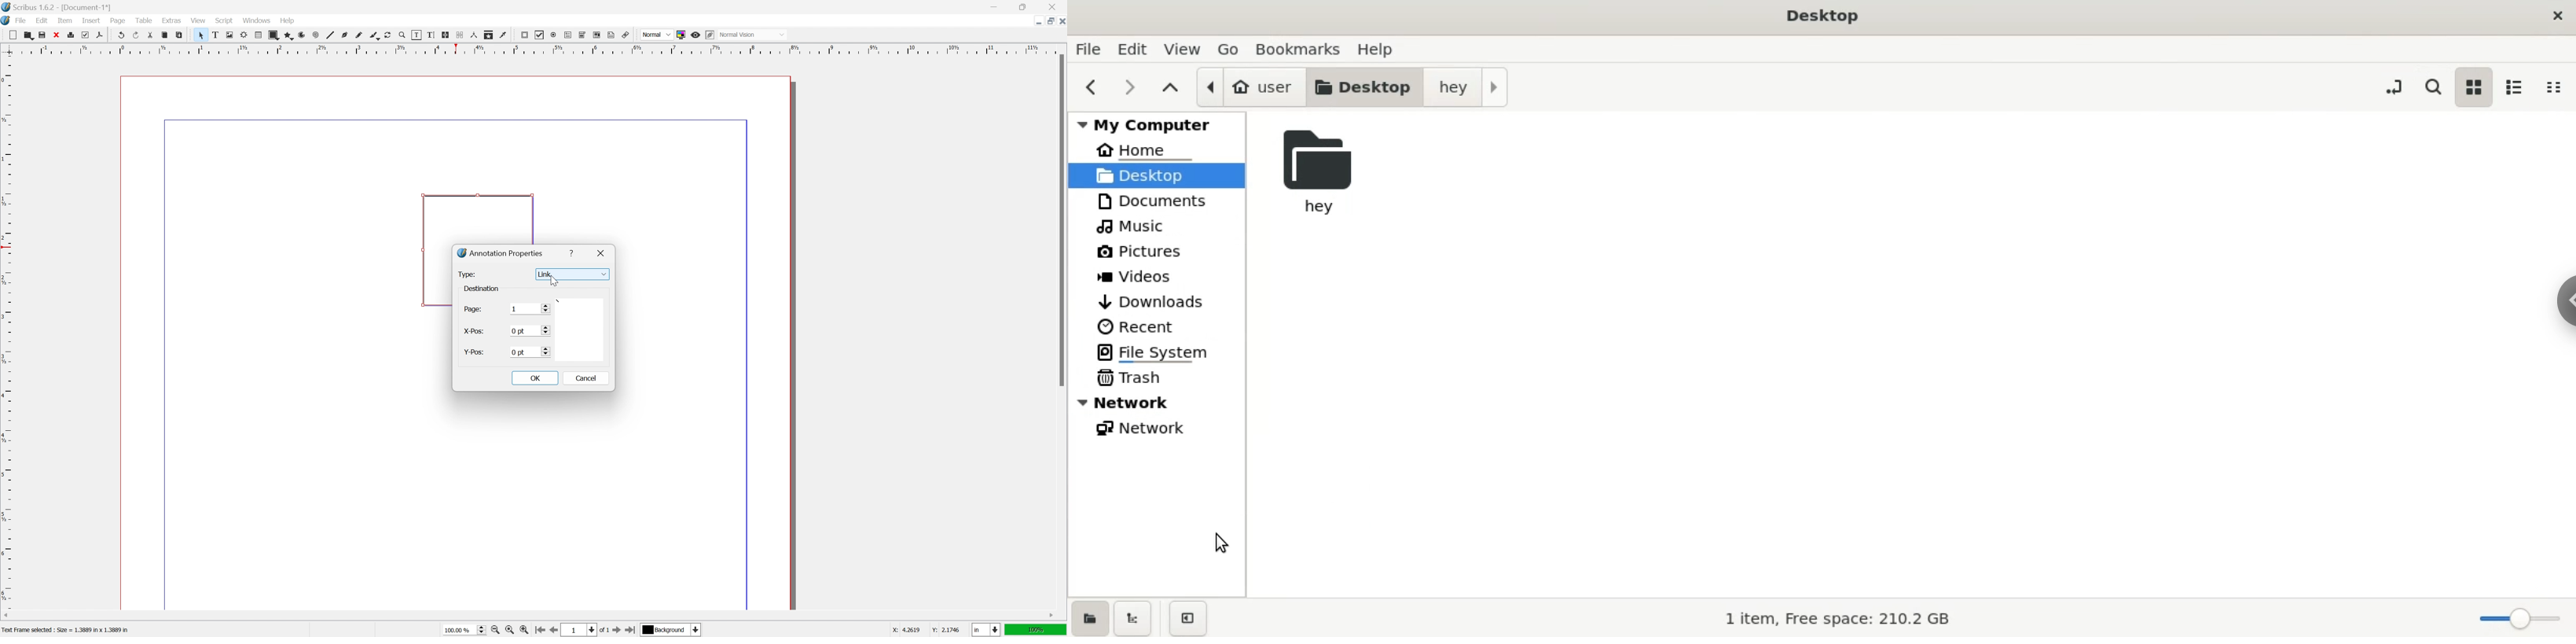 This screenshot has width=2576, height=644. What do you see at coordinates (509, 630) in the screenshot?
I see `zoom to 100%` at bounding box center [509, 630].